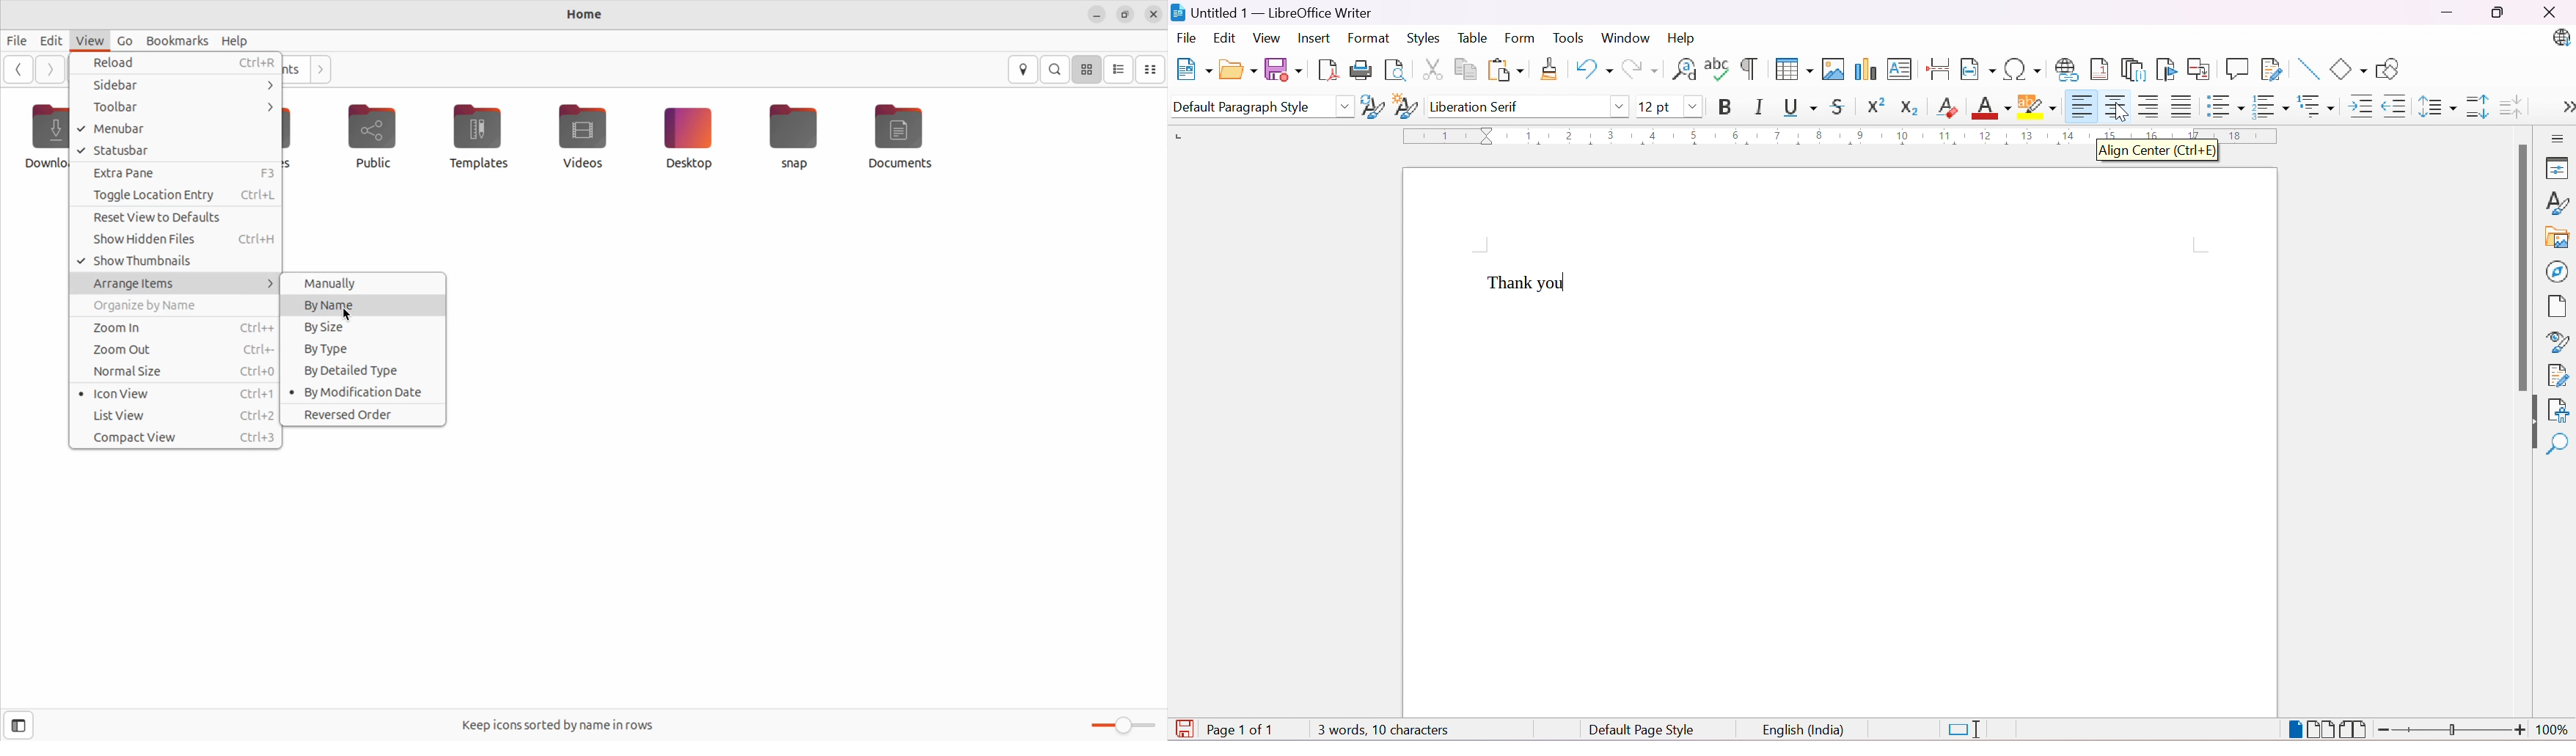 This screenshot has width=2576, height=756. Describe the element at coordinates (2124, 113) in the screenshot. I see `Cursor` at that location.